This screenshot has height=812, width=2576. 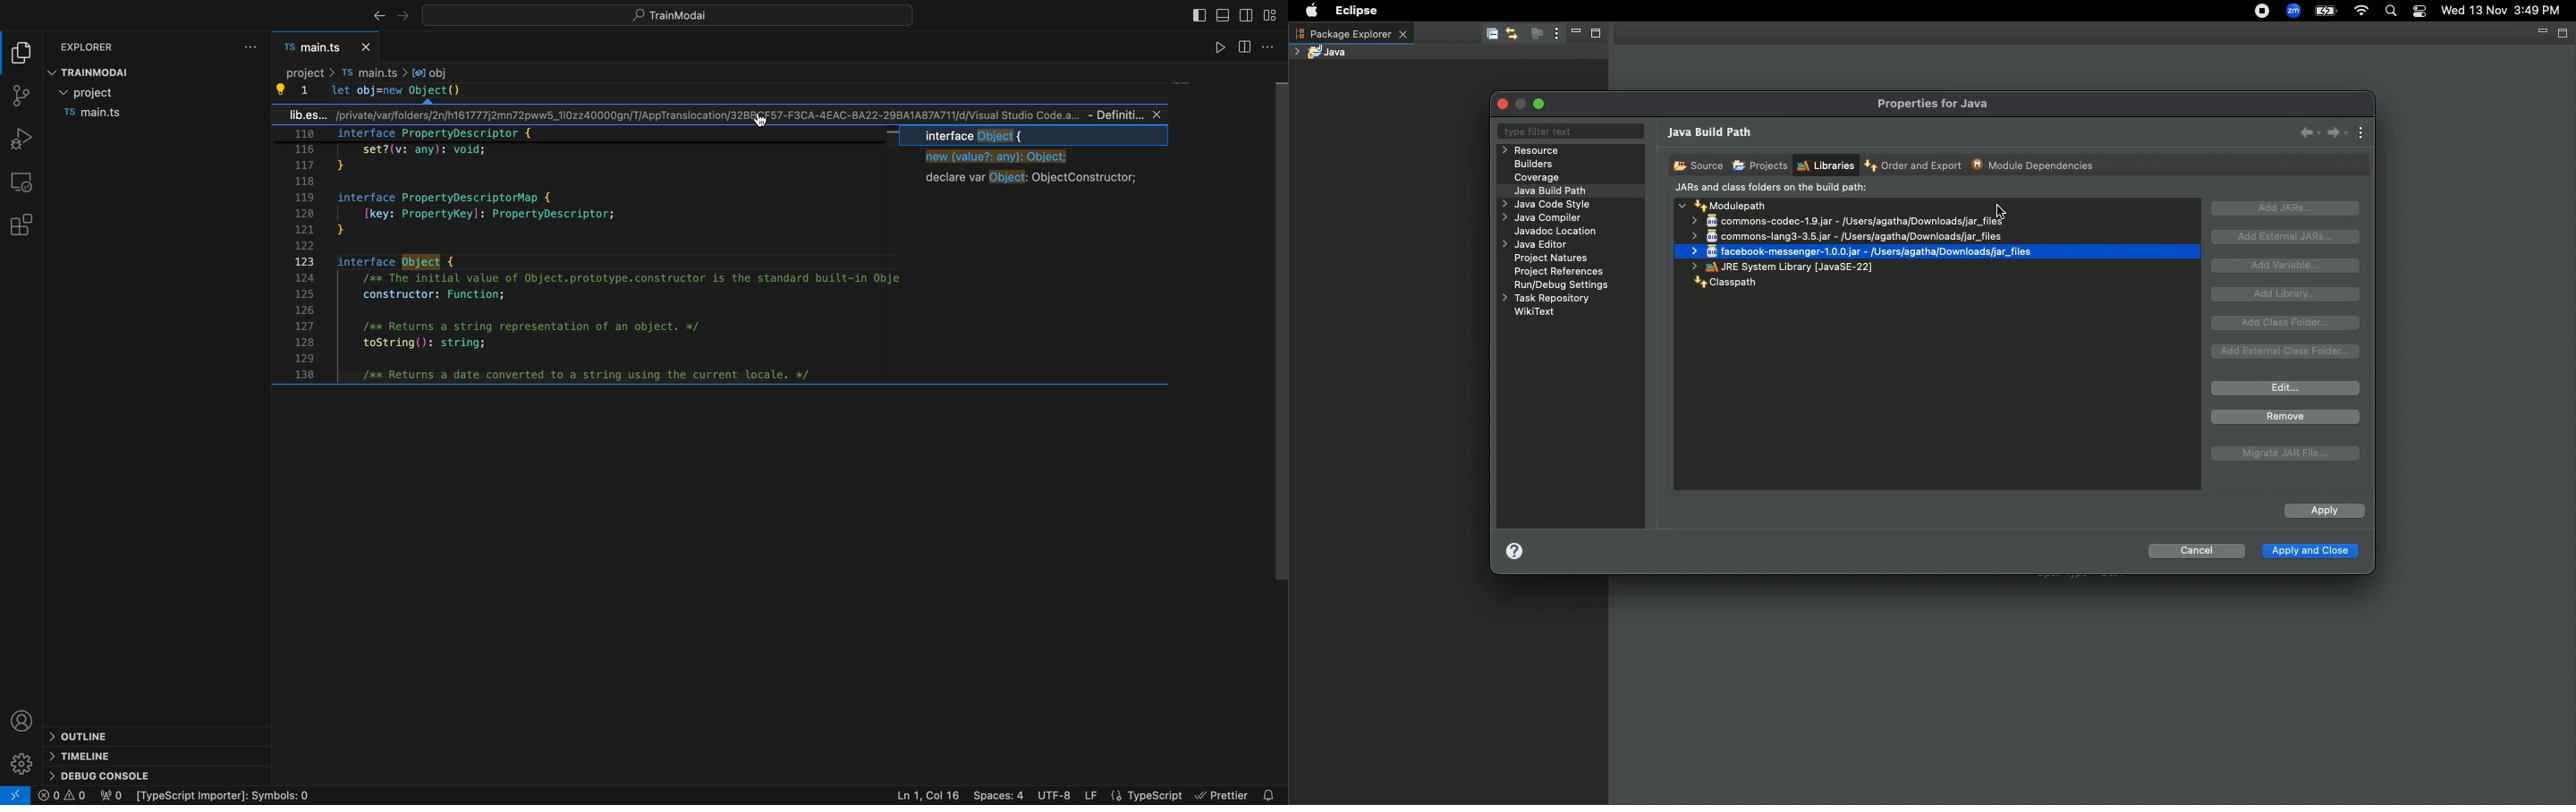 What do you see at coordinates (1490, 35) in the screenshot?
I see `Collapse all` at bounding box center [1490, 35].